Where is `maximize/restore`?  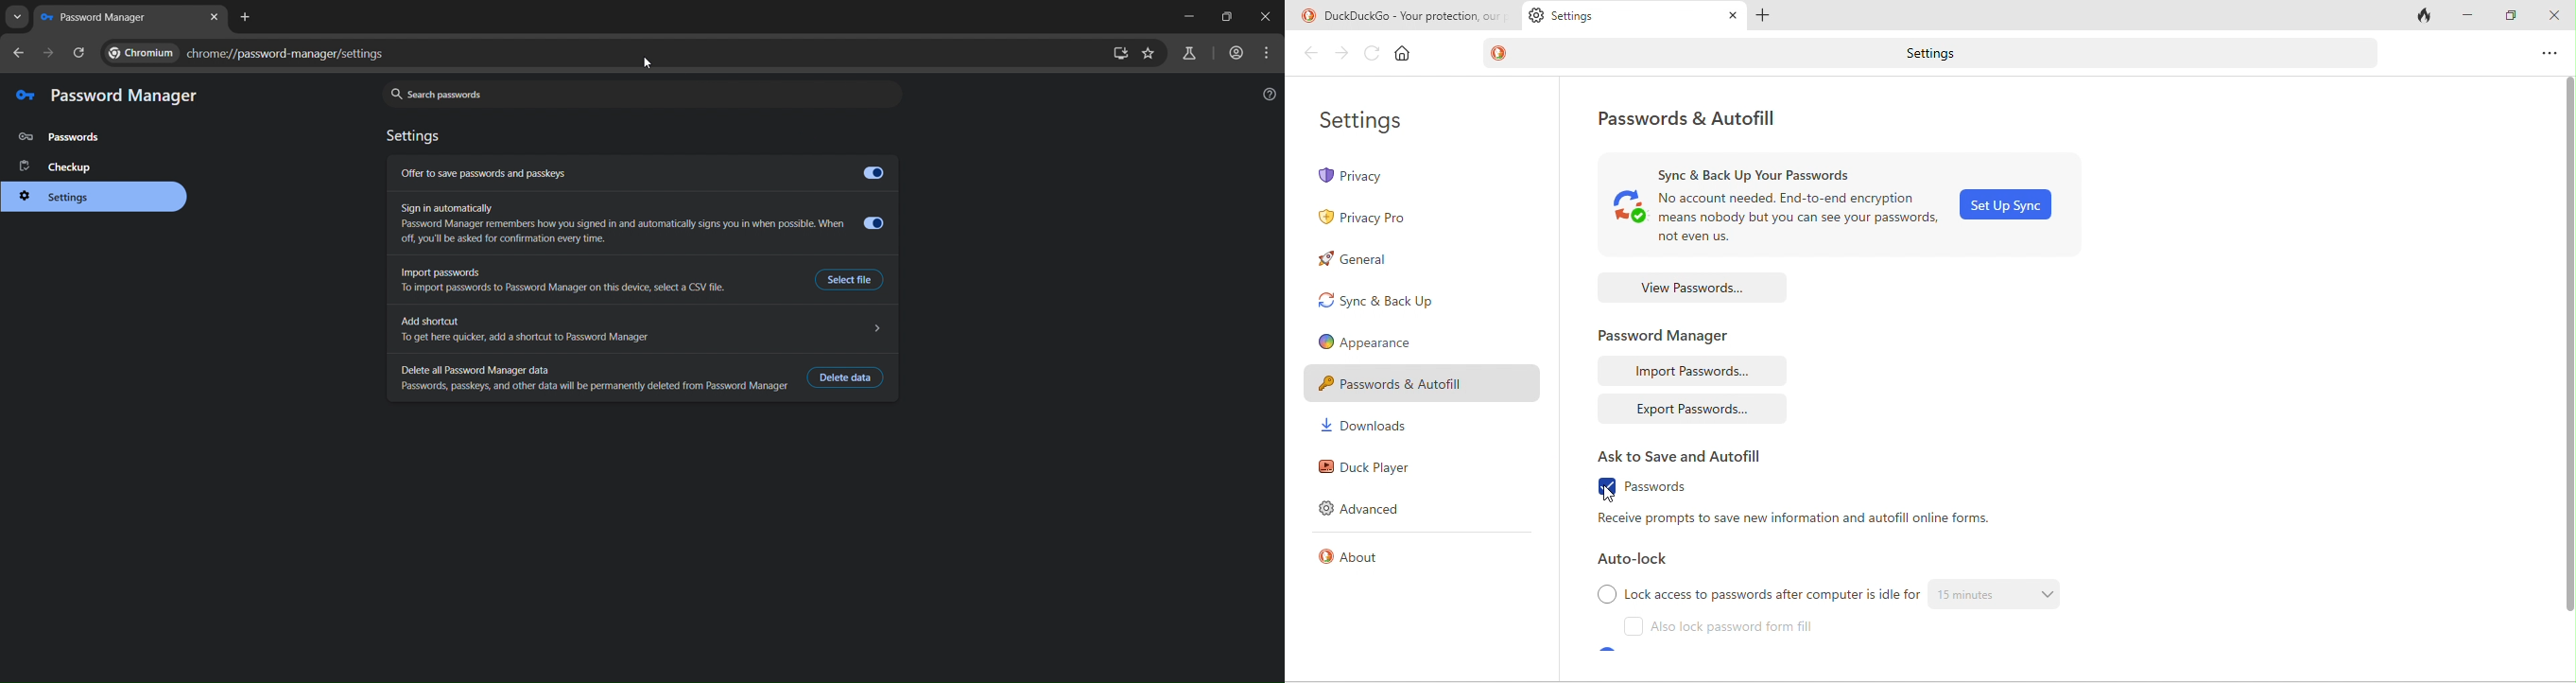
maximize/restore is located at coordinates (1225, 16).